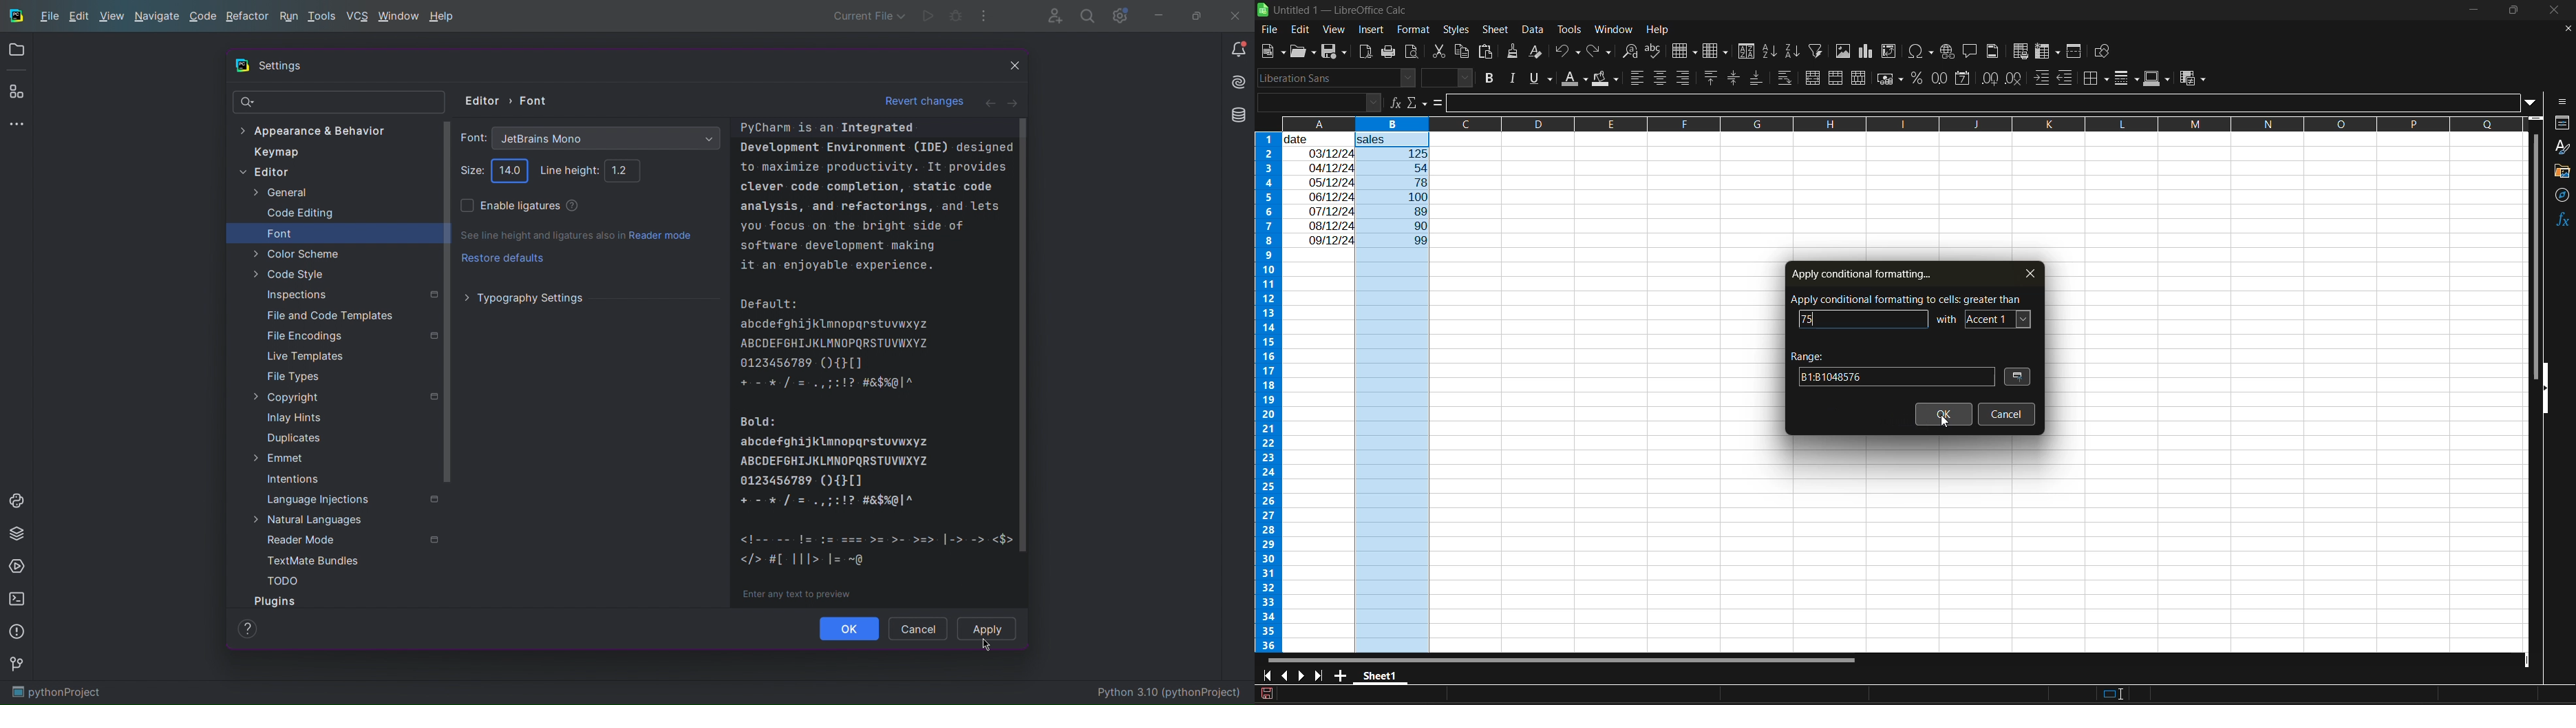  Describe the element at coordinates (880, 364) in the screenshot. I see `Code` at that location.